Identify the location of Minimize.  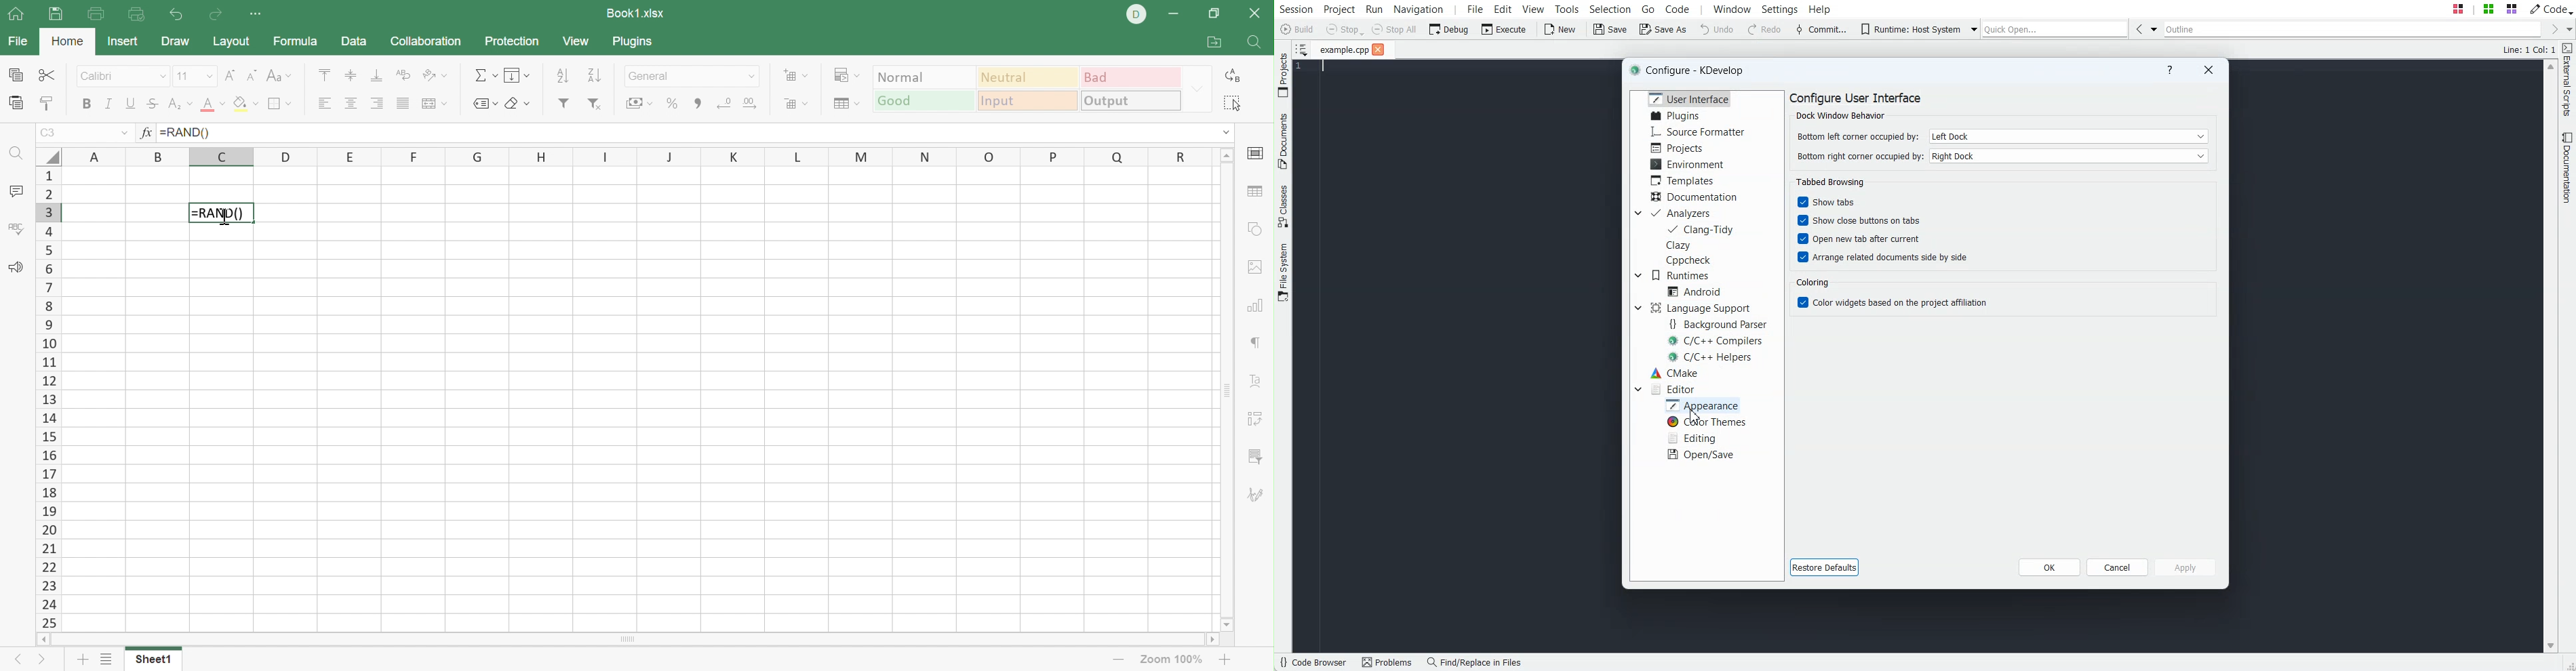
(1174, 15).